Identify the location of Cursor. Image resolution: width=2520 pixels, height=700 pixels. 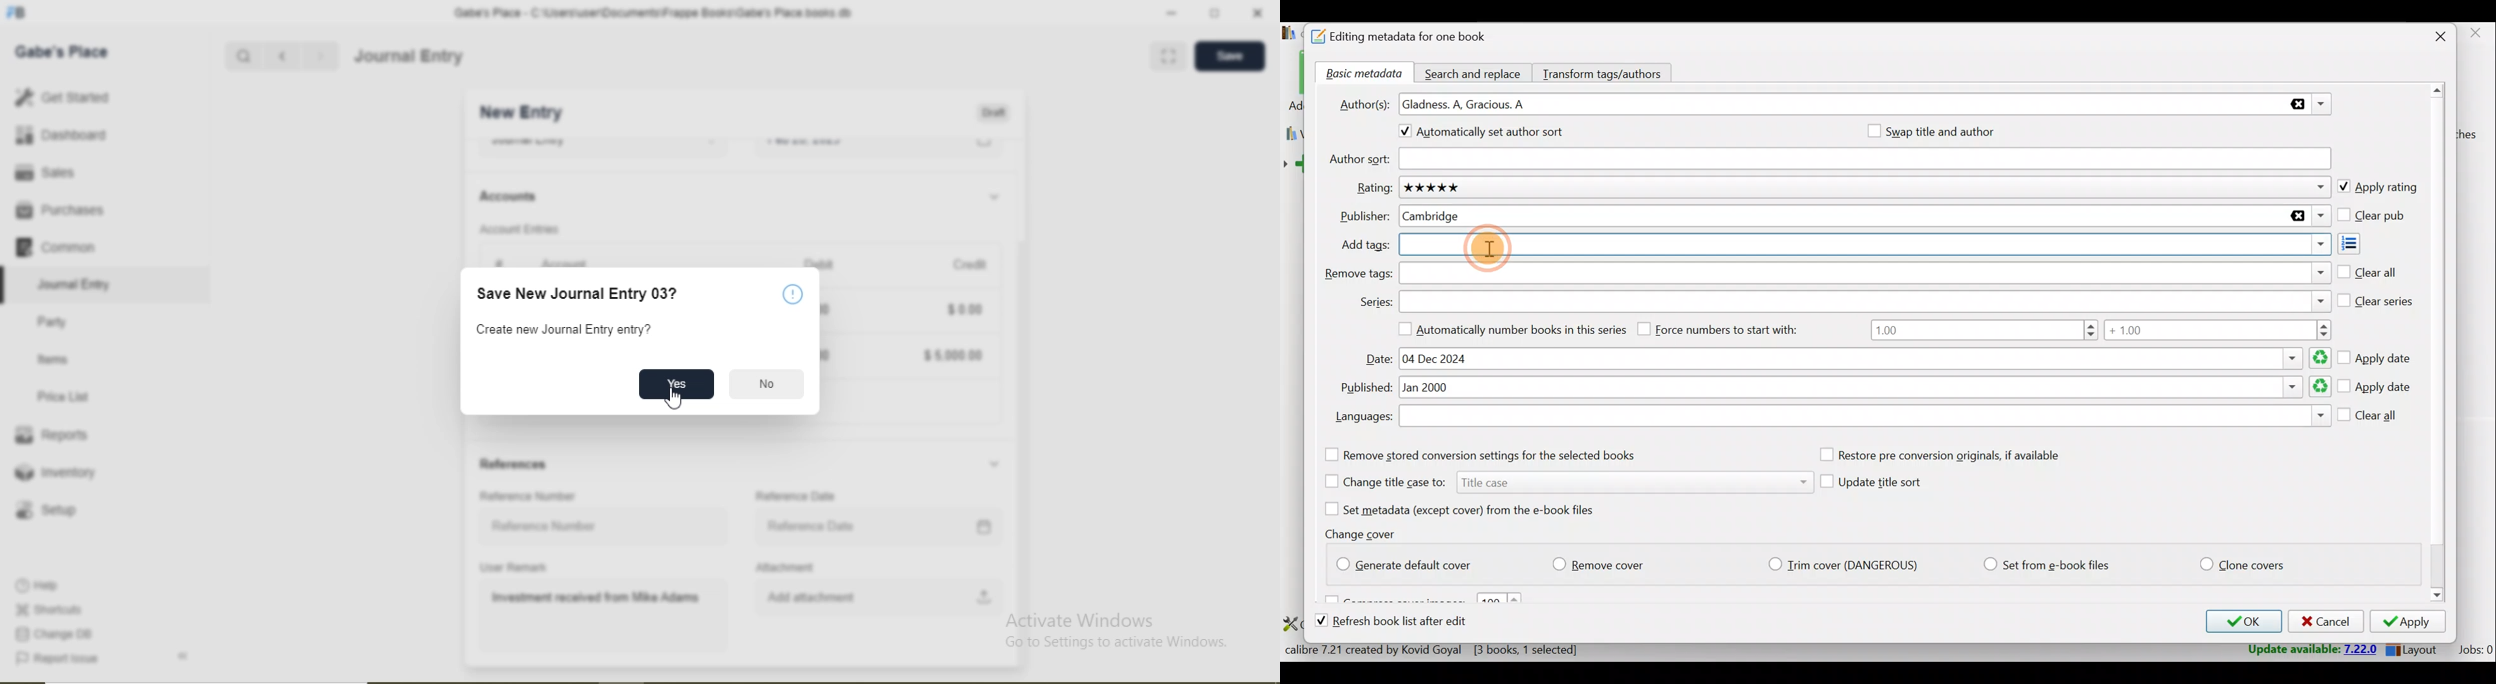
(1488, 249).